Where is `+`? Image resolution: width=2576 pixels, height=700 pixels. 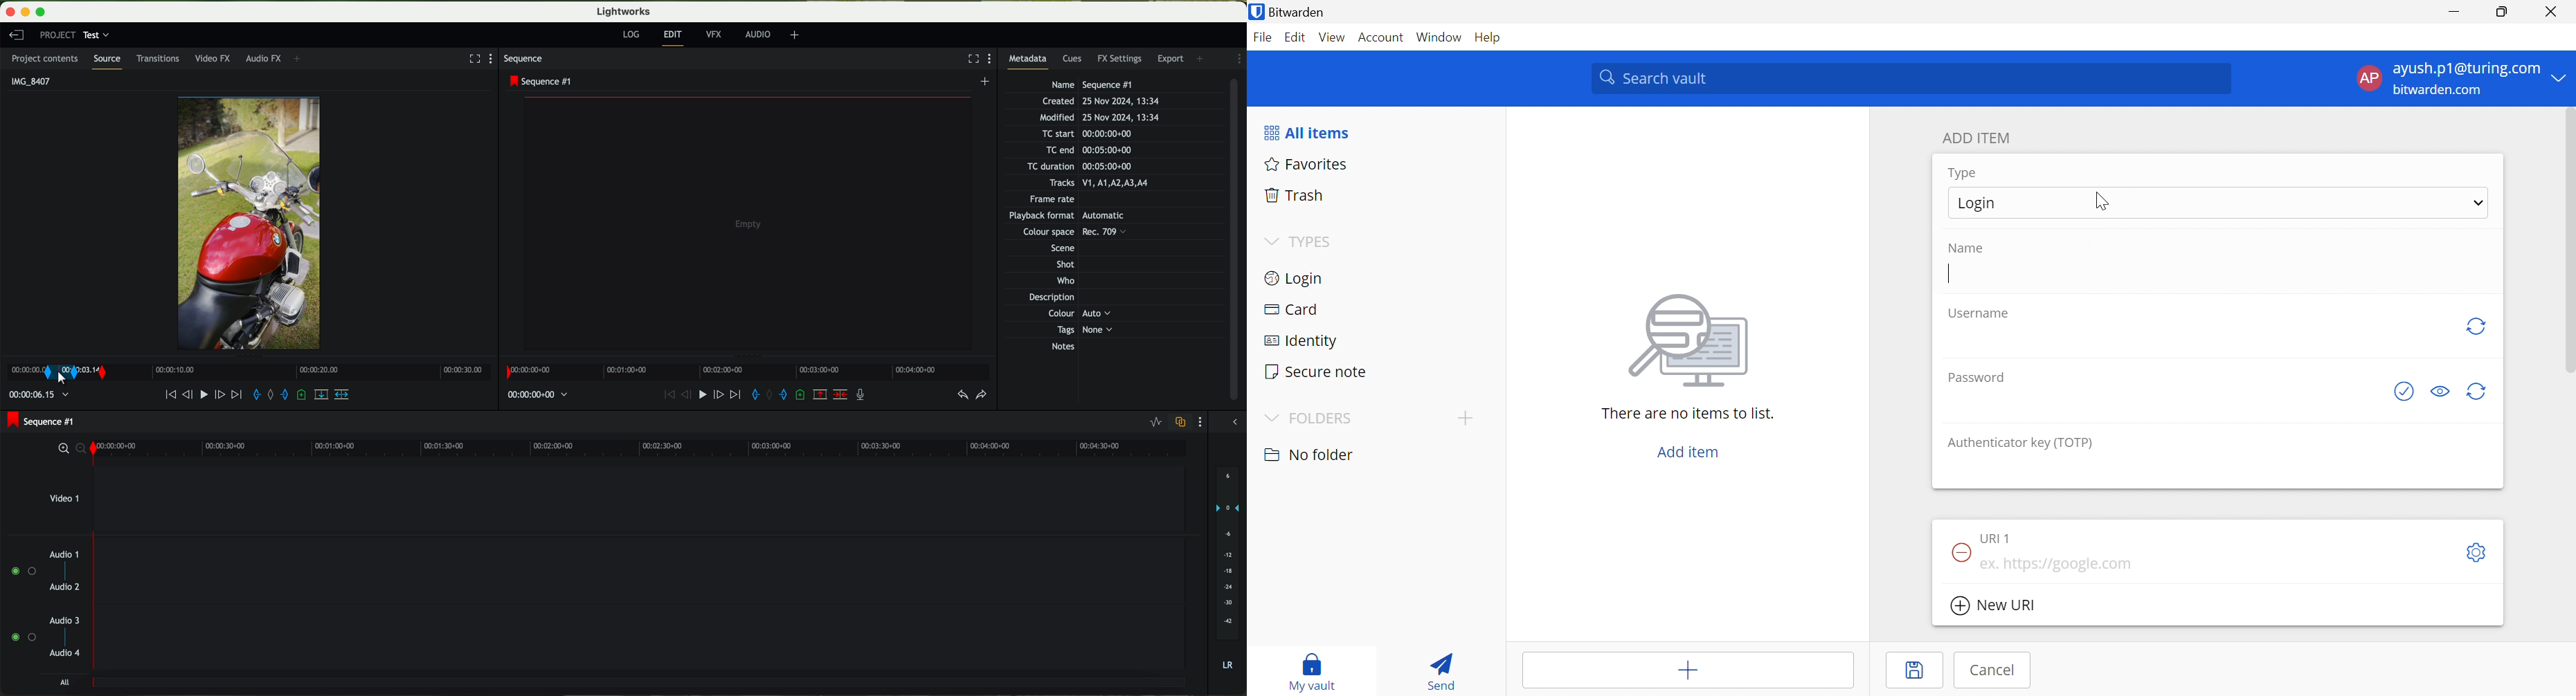 + is located at coordinates (795, 36).